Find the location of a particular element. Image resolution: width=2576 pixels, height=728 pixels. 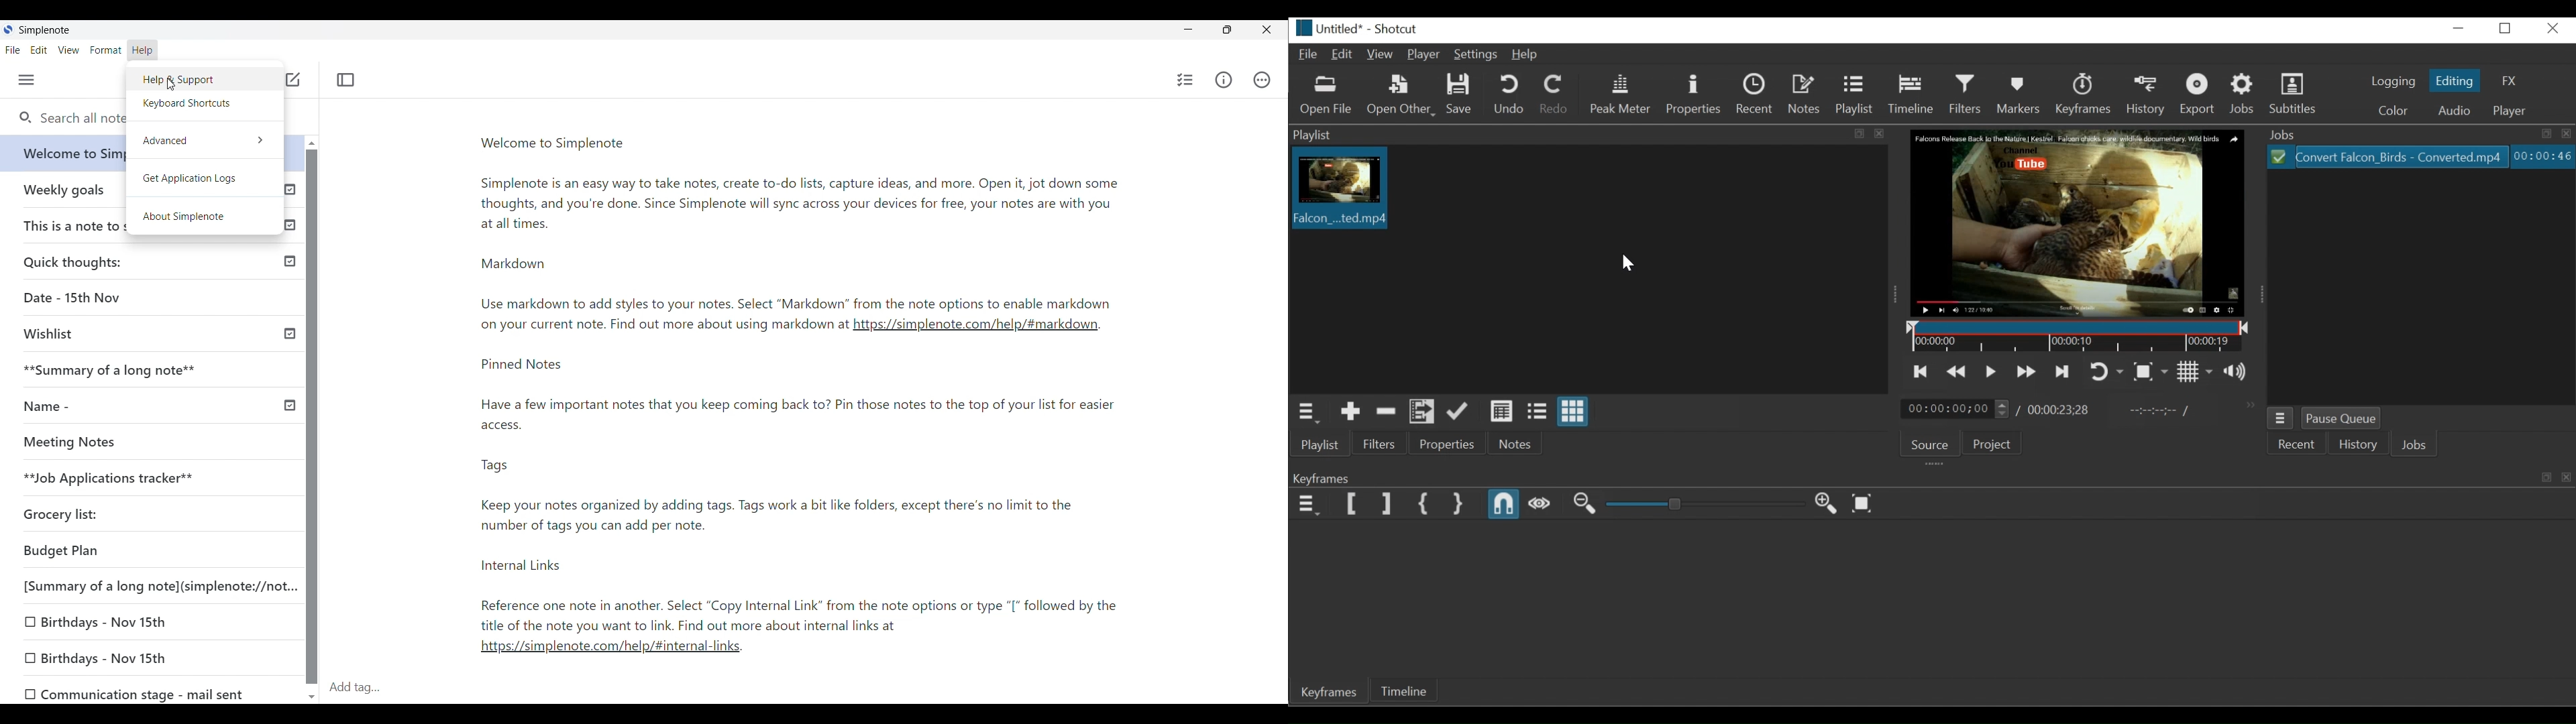

Snap is located at coordinates (1505, 505).